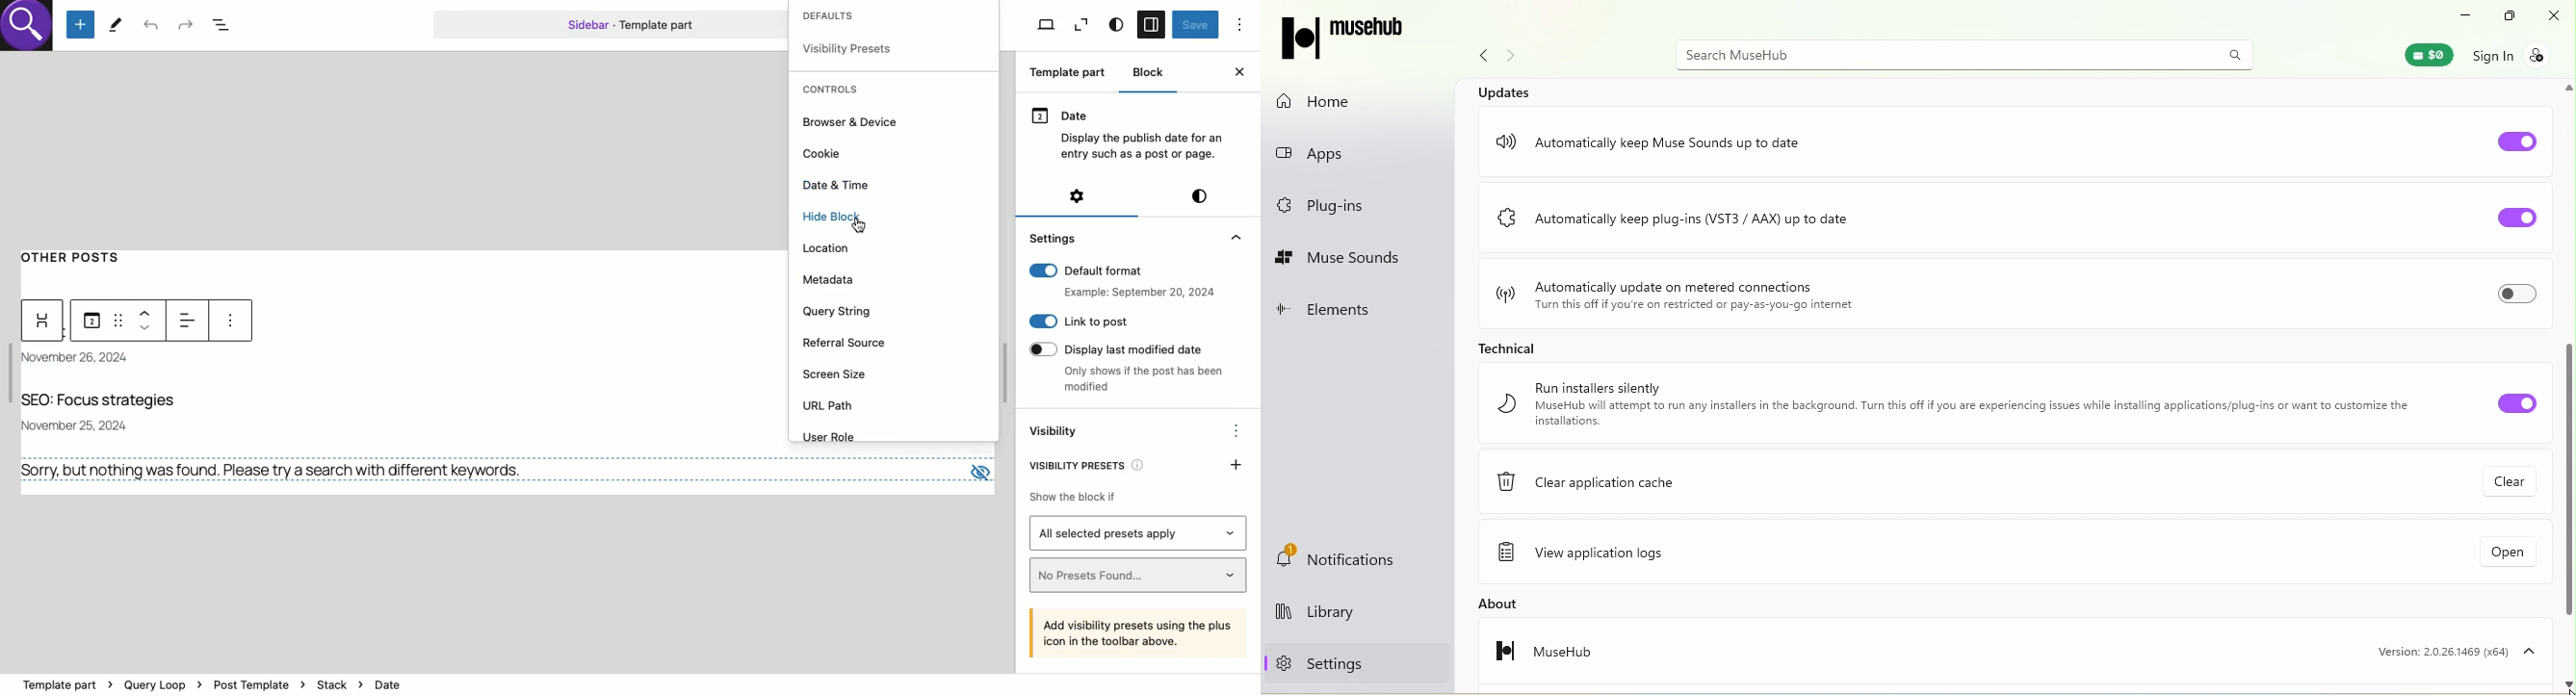 This screenshot has height=700, width=2576. I want to click on Navigate back, so click(1478, 59).